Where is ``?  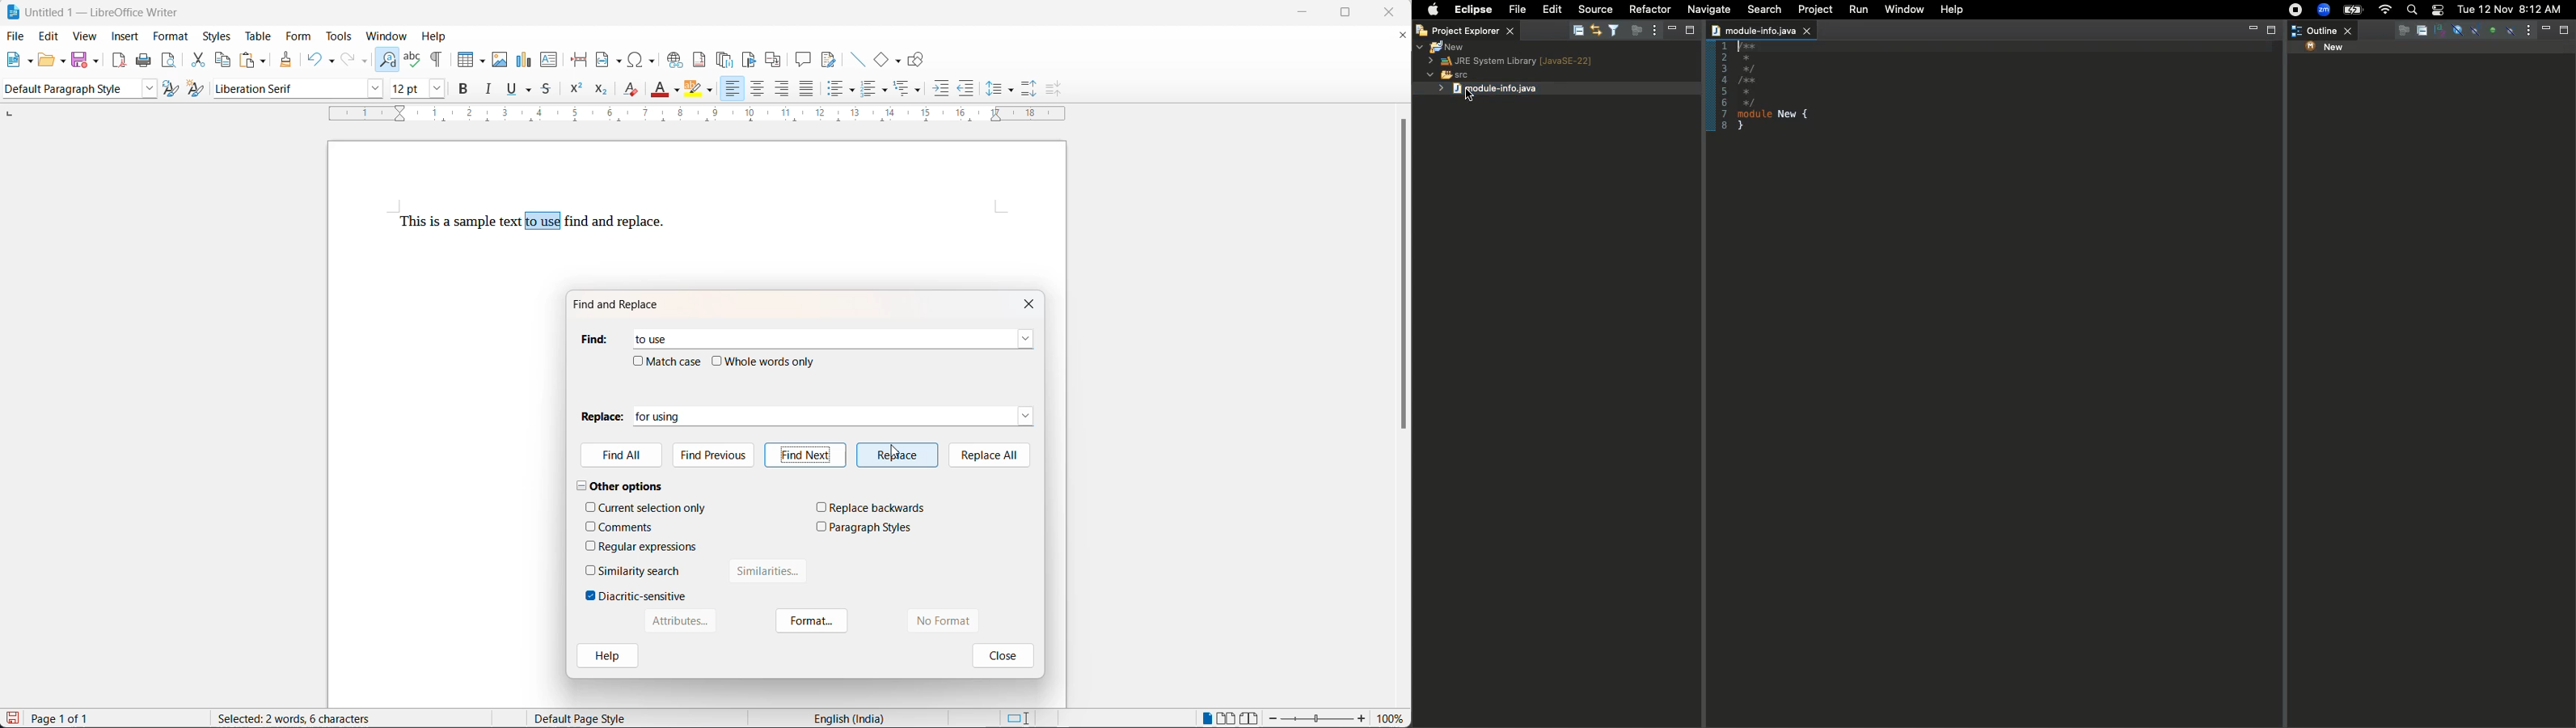  is located at coordinates (2439, 28).